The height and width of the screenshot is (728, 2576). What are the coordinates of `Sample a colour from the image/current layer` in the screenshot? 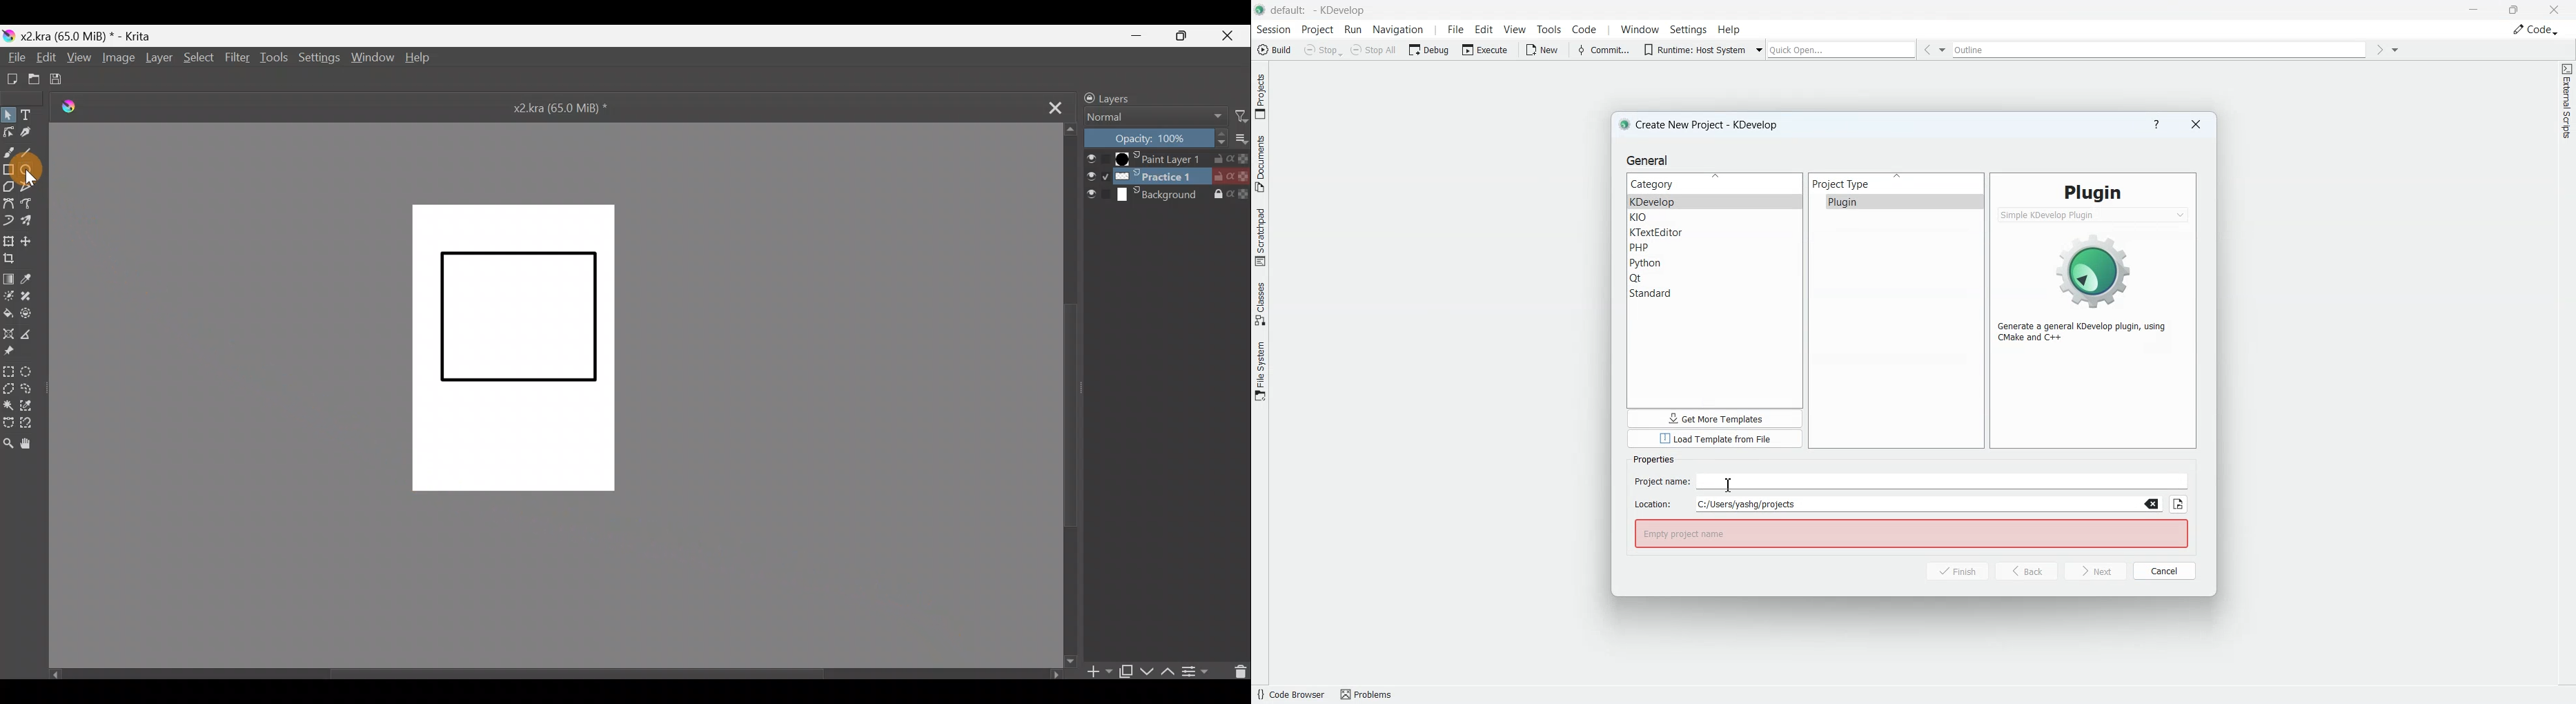 It's located at (34, 278).